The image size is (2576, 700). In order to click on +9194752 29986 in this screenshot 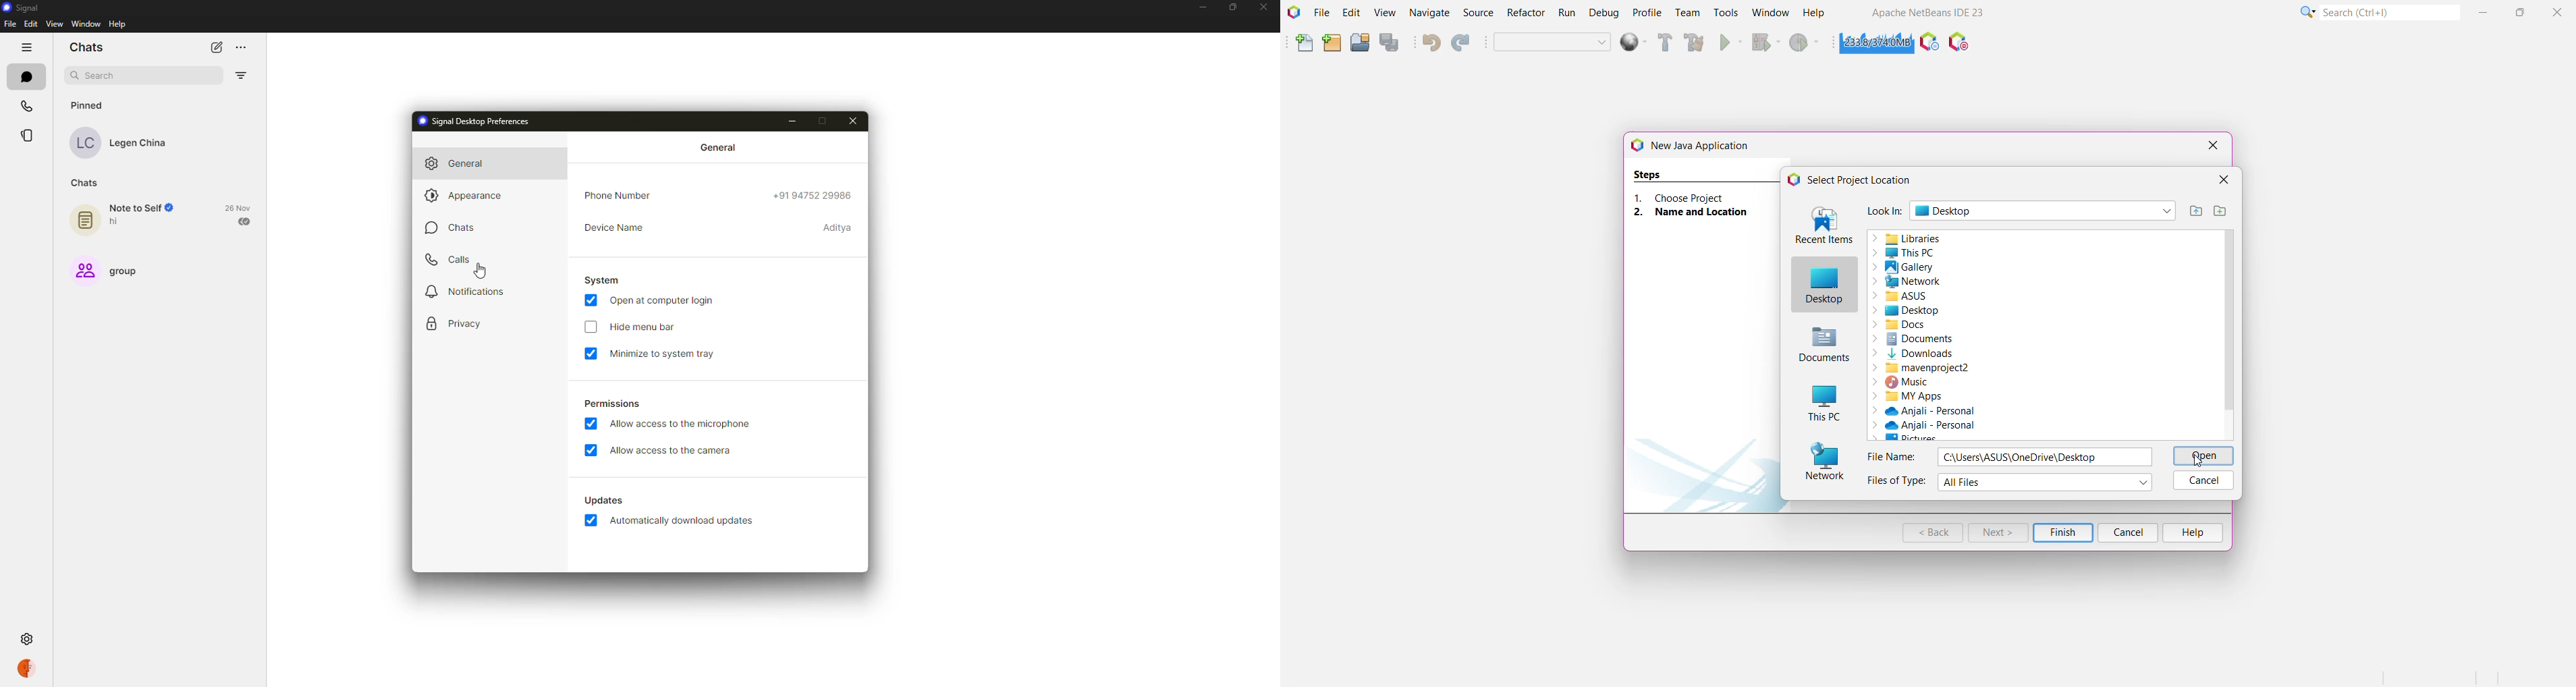, I will do `click(812, 195)`.